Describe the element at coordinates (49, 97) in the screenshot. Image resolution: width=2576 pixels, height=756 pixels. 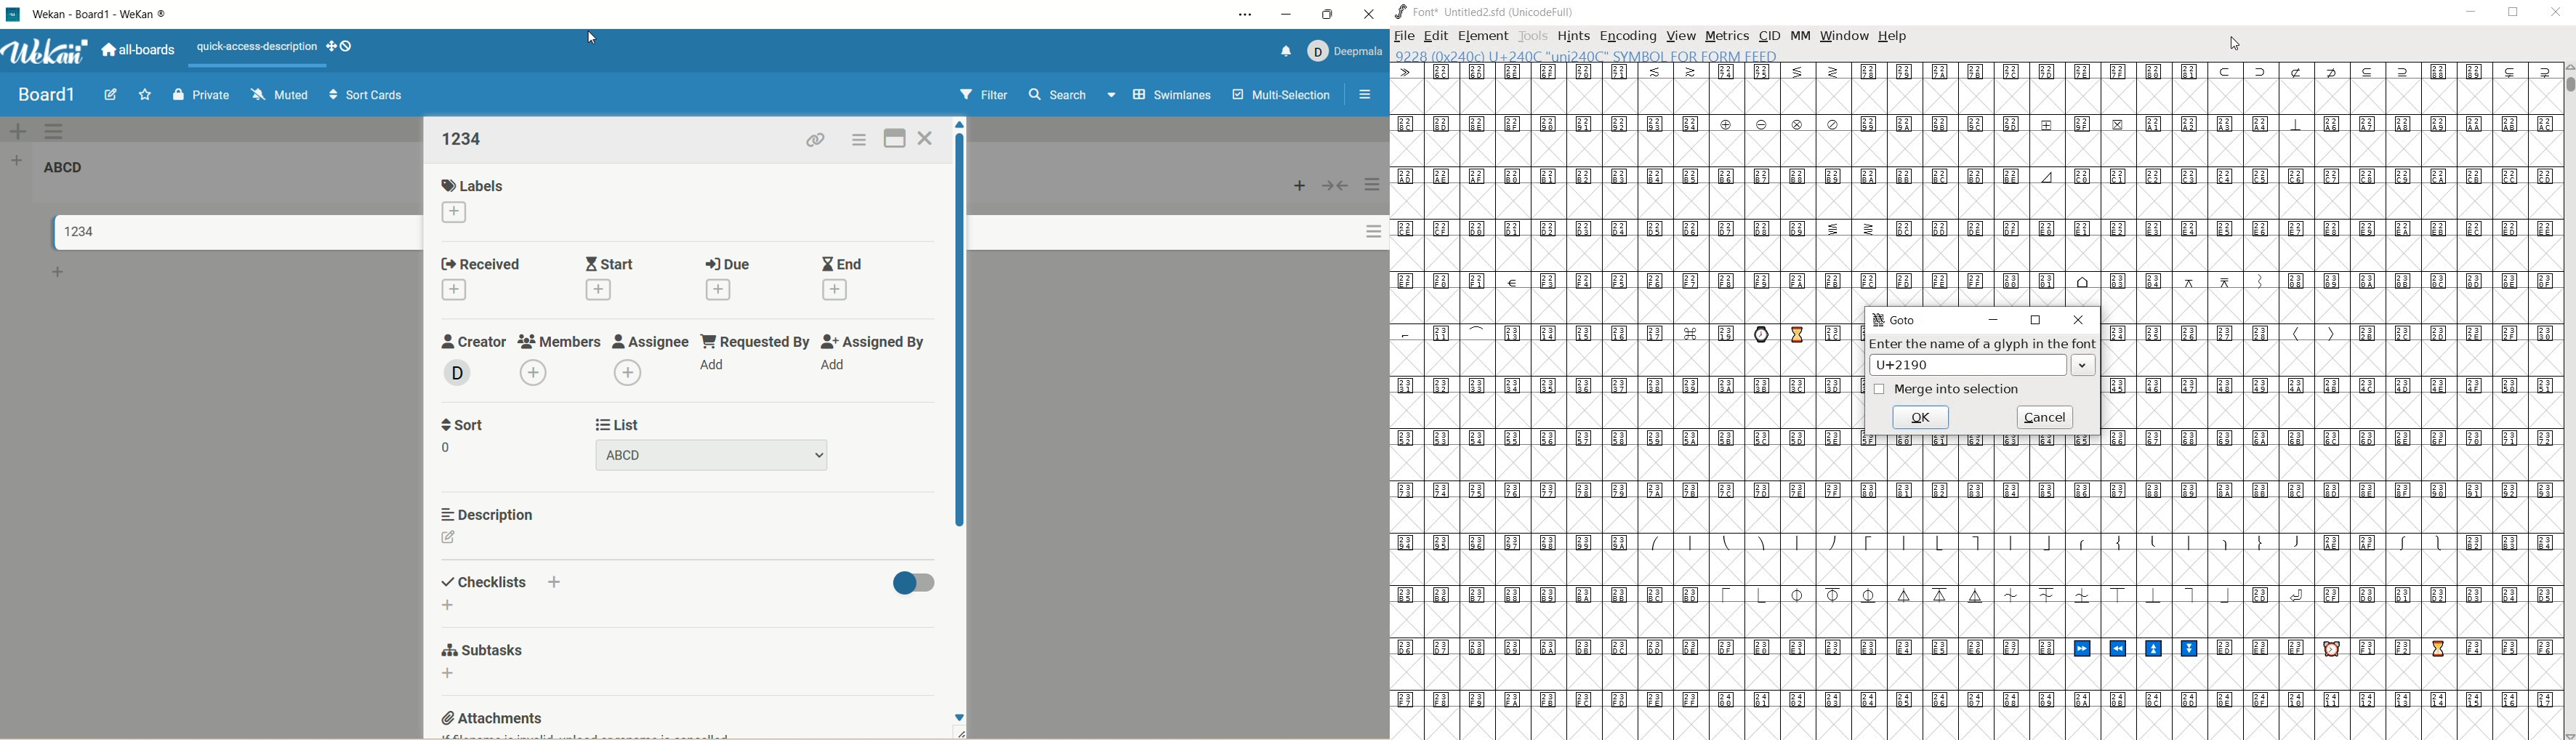
I see `board1` at that location.